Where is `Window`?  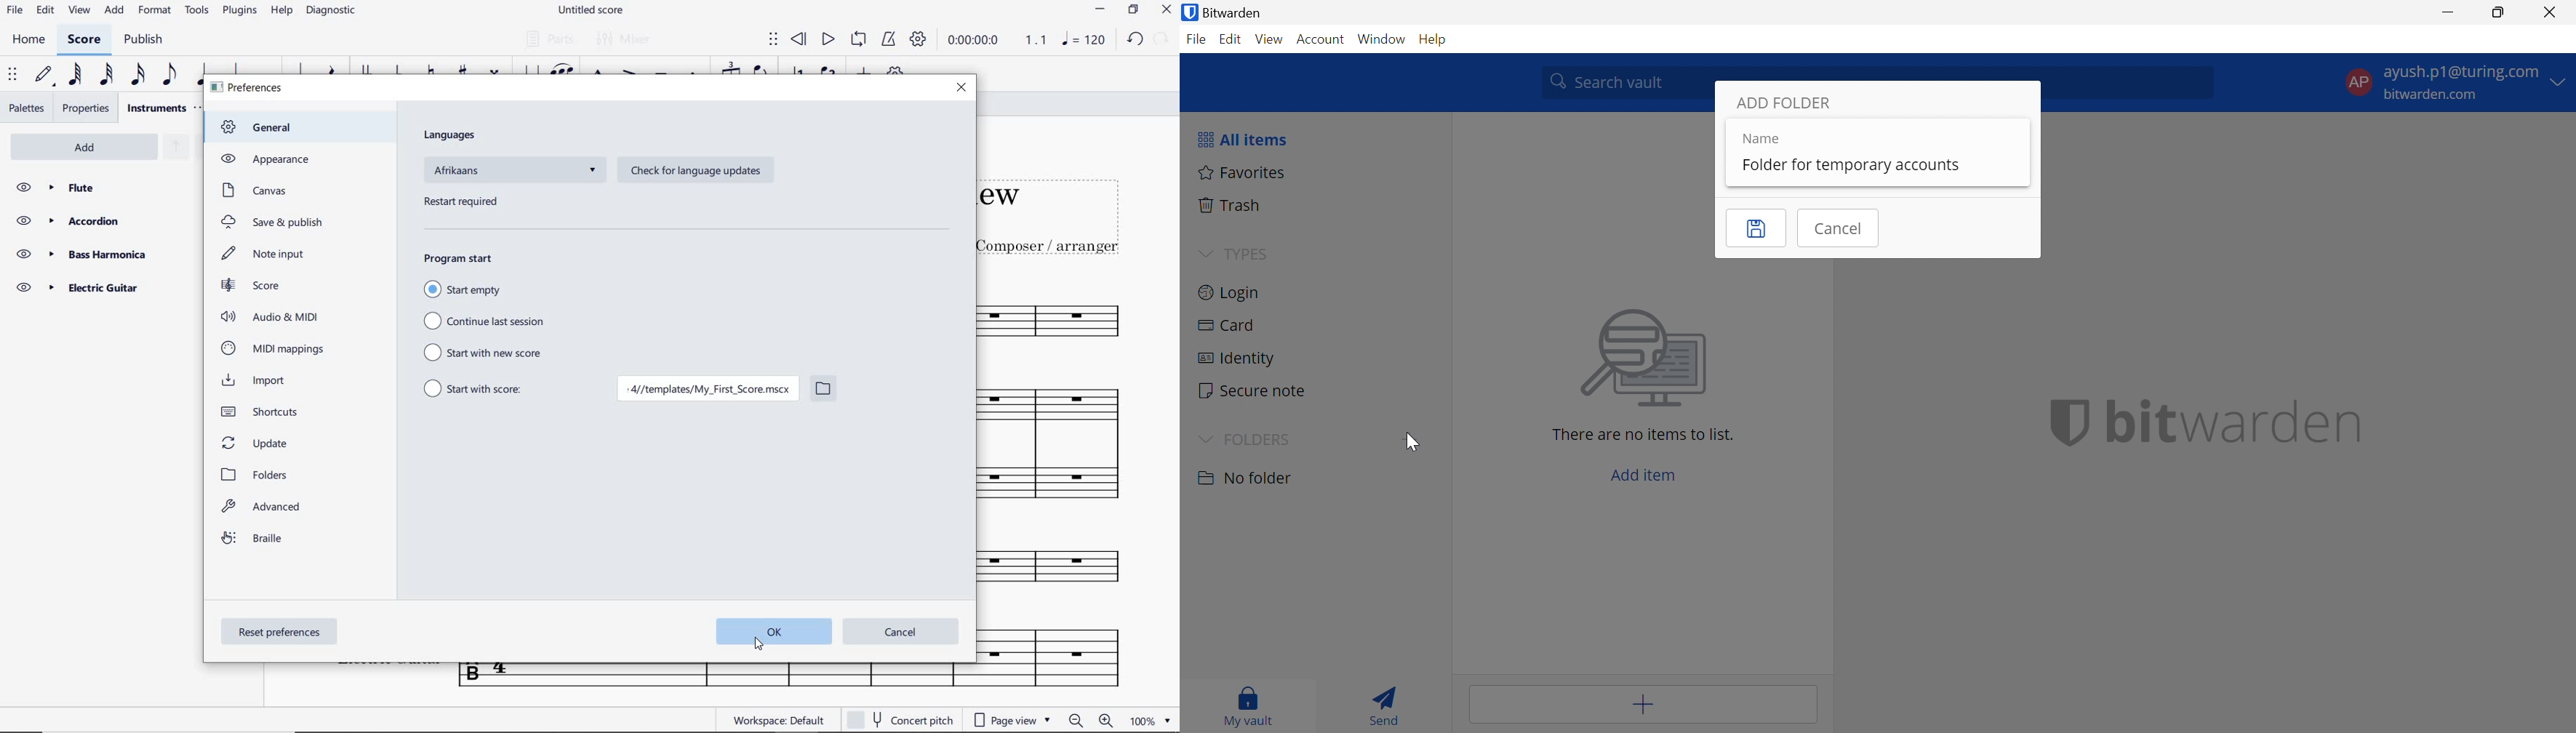
Window is located at coordinates (1380, 39).